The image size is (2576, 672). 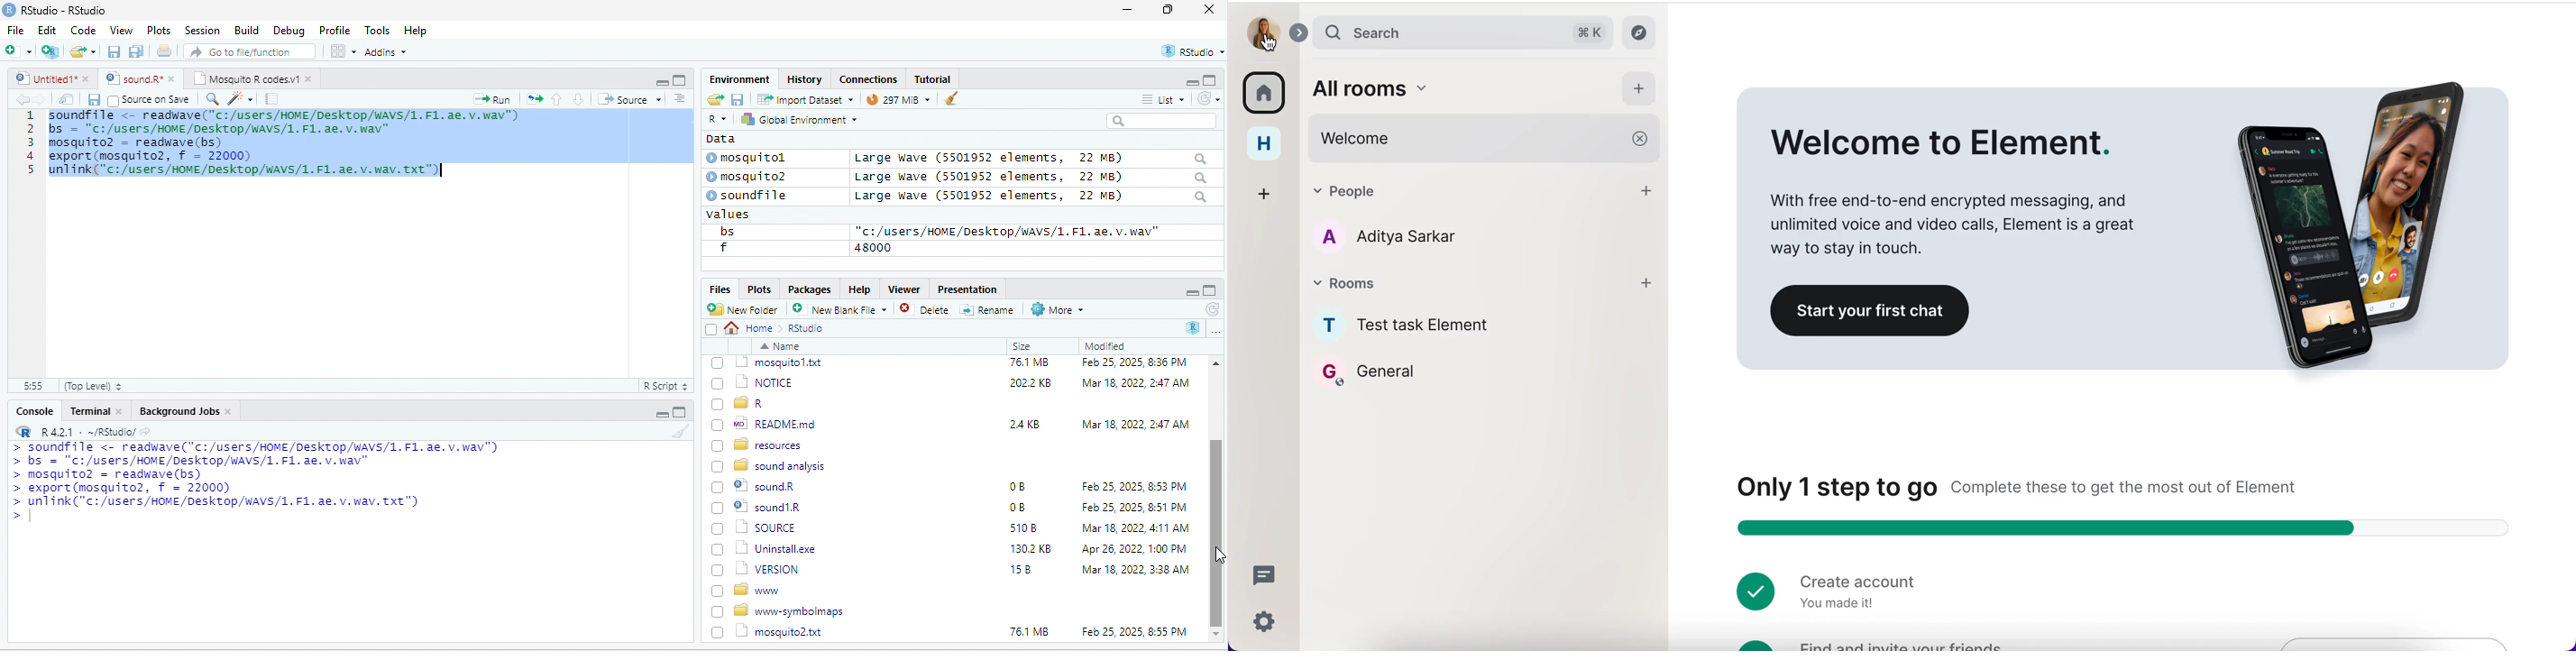 What do you see at coordinates (1299, 31) in the screenshot?
I see `expand` at bounding box center [1299, 31].